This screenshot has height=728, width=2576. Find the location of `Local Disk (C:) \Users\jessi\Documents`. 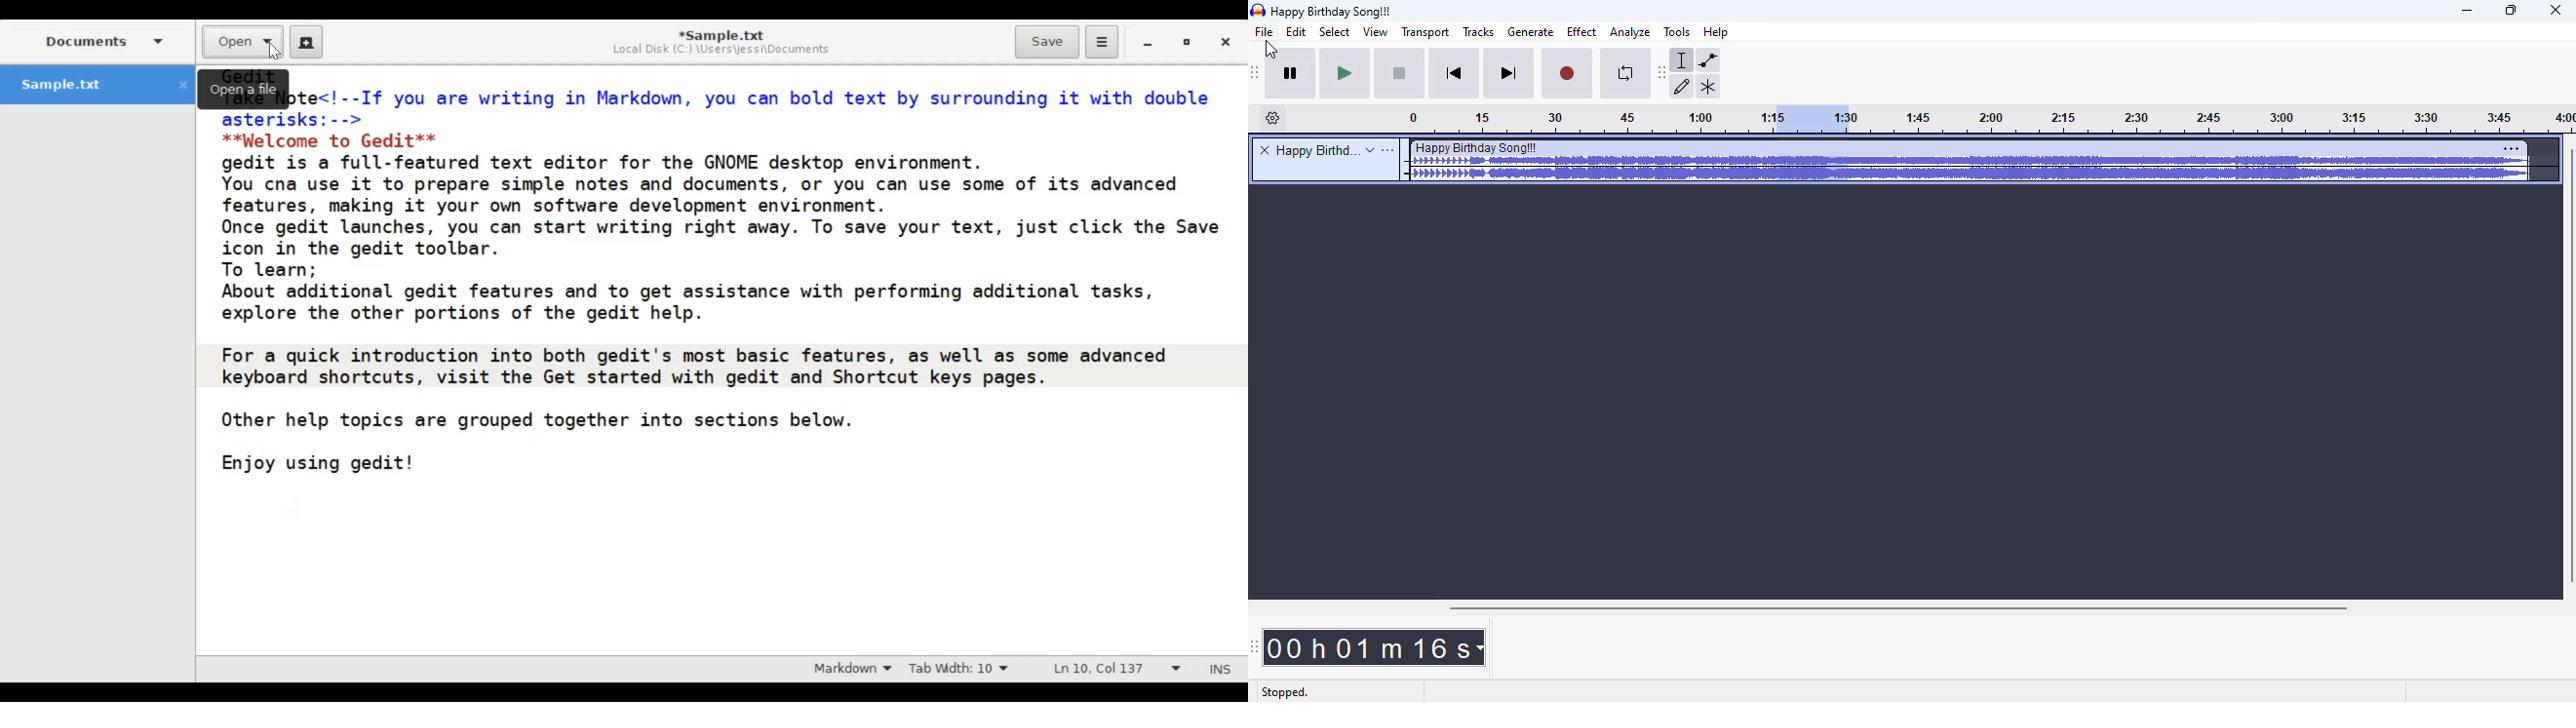

Local Disk (C:) \Users\jessi\Documents is located at coordinates (721, 51).